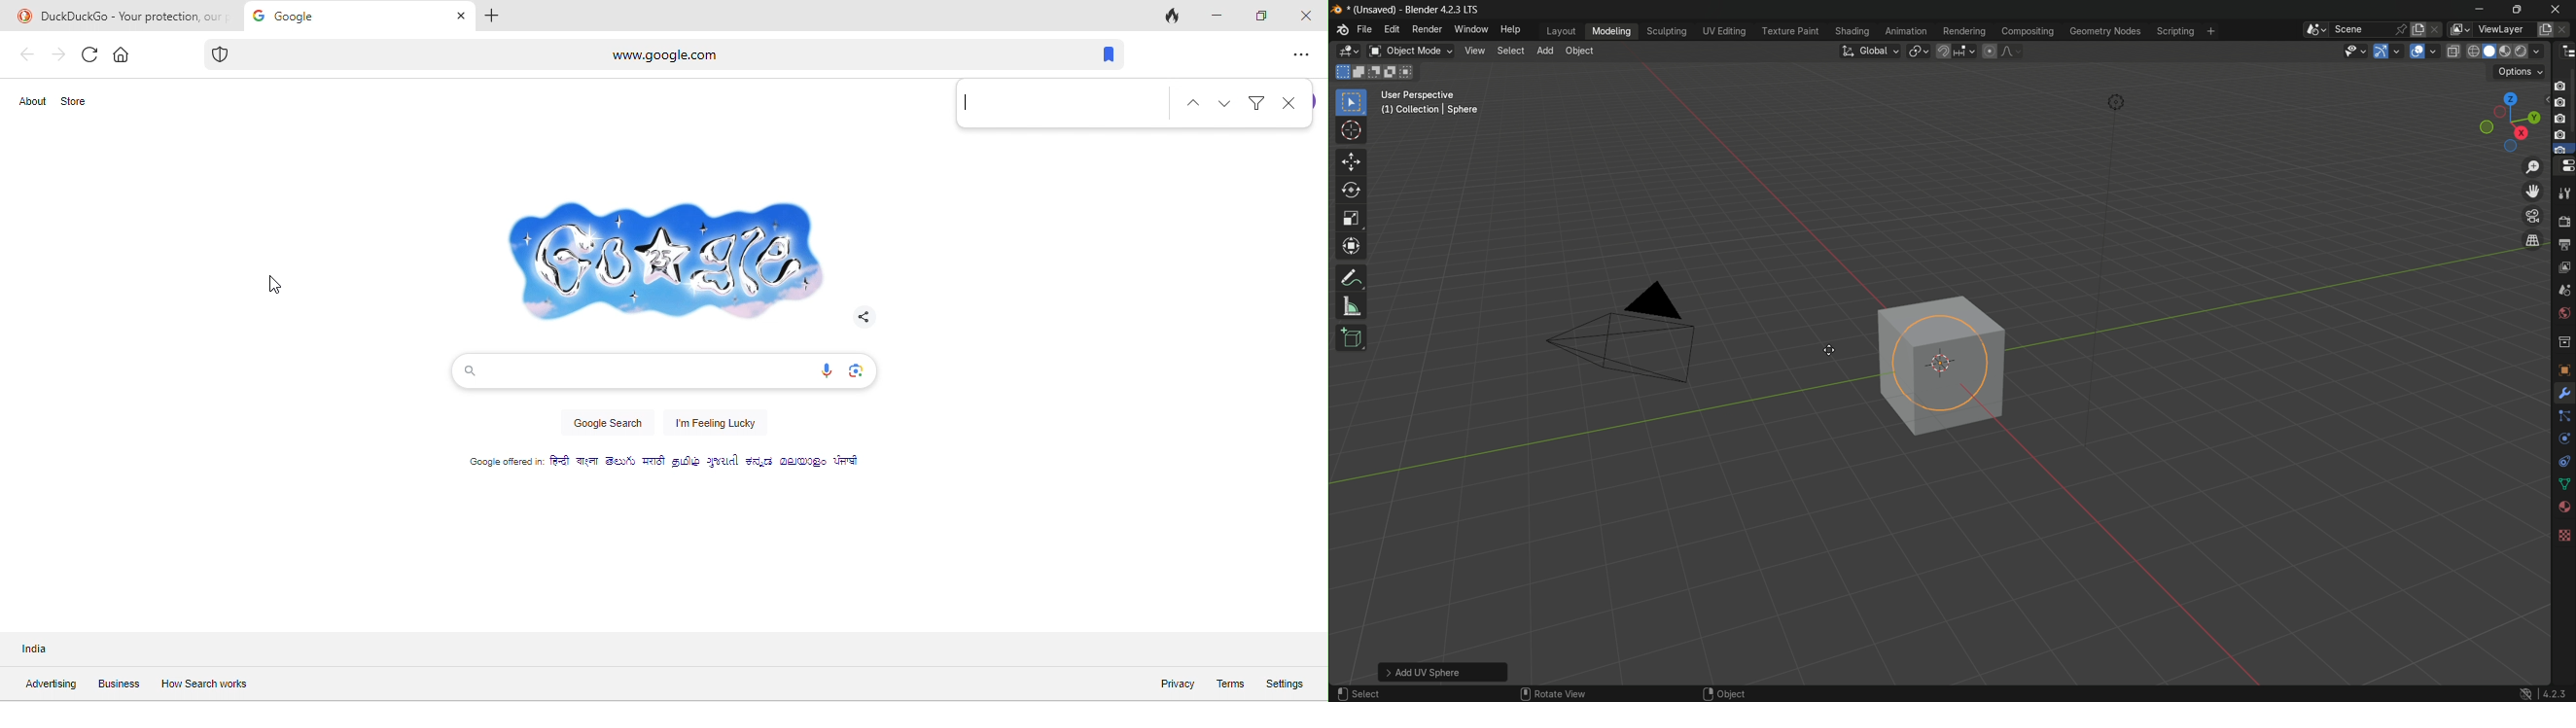 This screenshot has height=728, width=2576. What do you see at coordinates (1443, 670) in the screenshot?
I see `Add UC Scheme` at bounding box center [1443, 670].